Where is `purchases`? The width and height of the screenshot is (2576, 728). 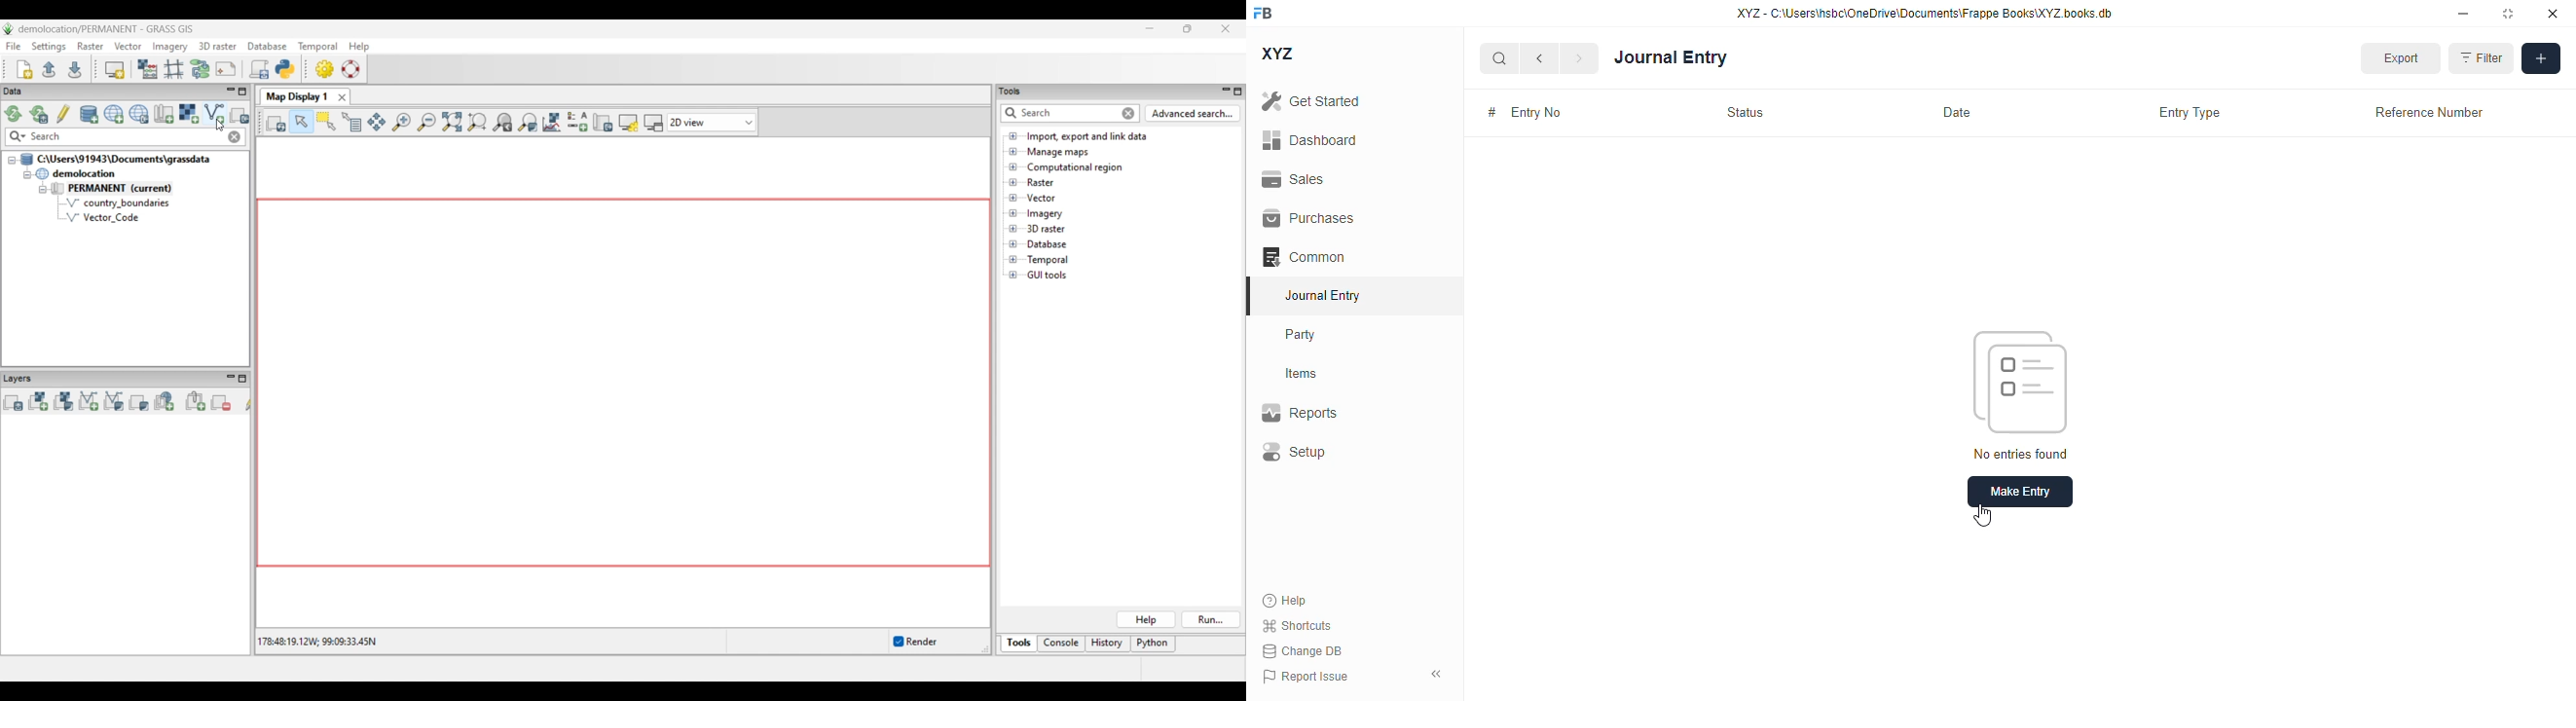 purchases is located at coordinates (1309, 218).